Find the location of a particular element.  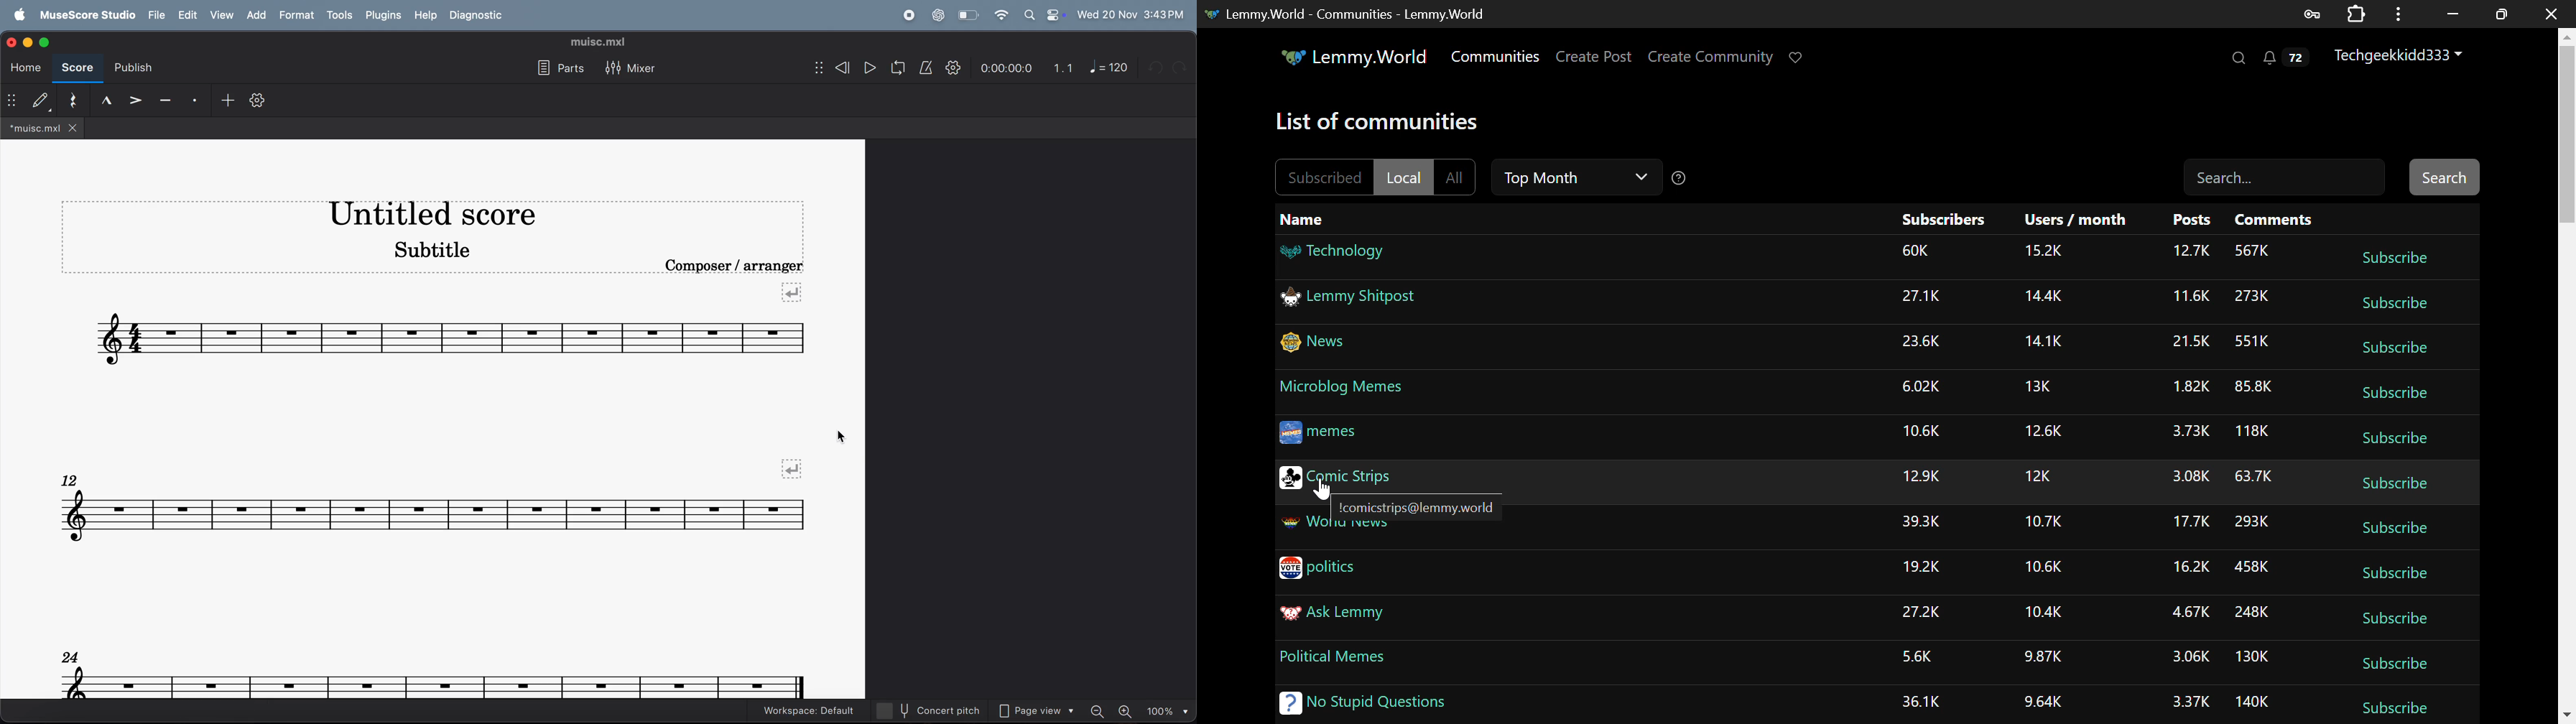

loopplay back is located at coordinates (894, 67).